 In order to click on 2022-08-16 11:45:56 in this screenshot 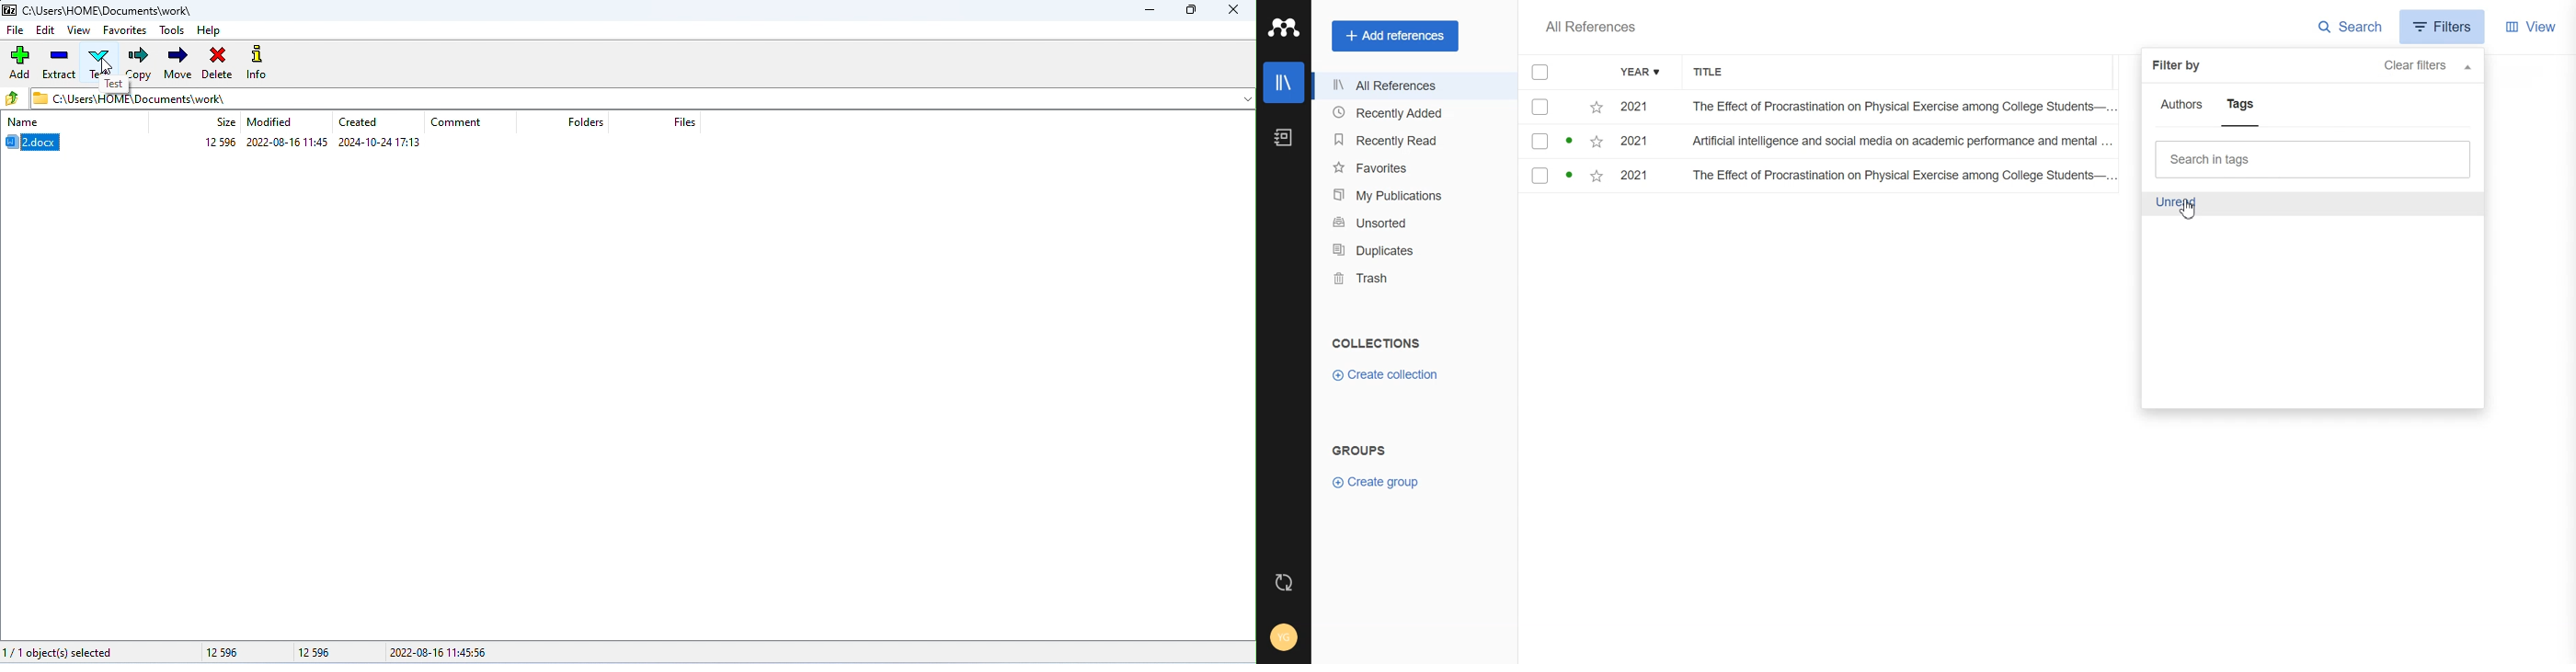, I will do `click(450, 652)`.